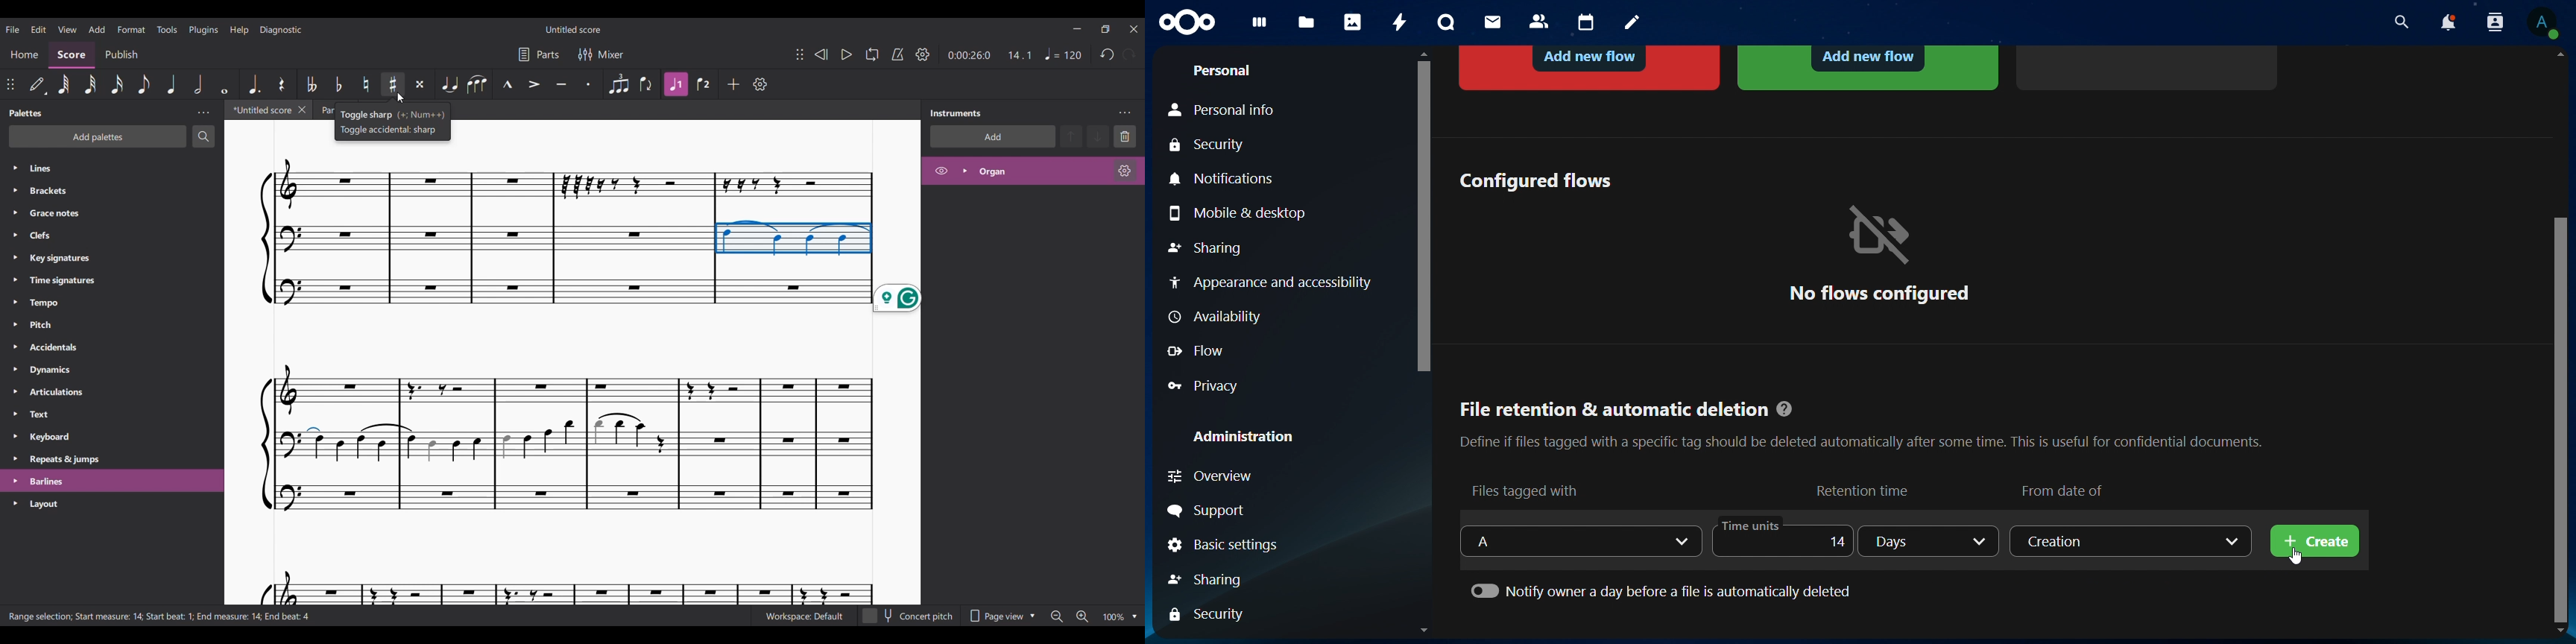 The width and height of the screenshot is (2576, 644). Describe the element at coordinates (1107, 55) in the screenshot. I see `Undo` at that location.